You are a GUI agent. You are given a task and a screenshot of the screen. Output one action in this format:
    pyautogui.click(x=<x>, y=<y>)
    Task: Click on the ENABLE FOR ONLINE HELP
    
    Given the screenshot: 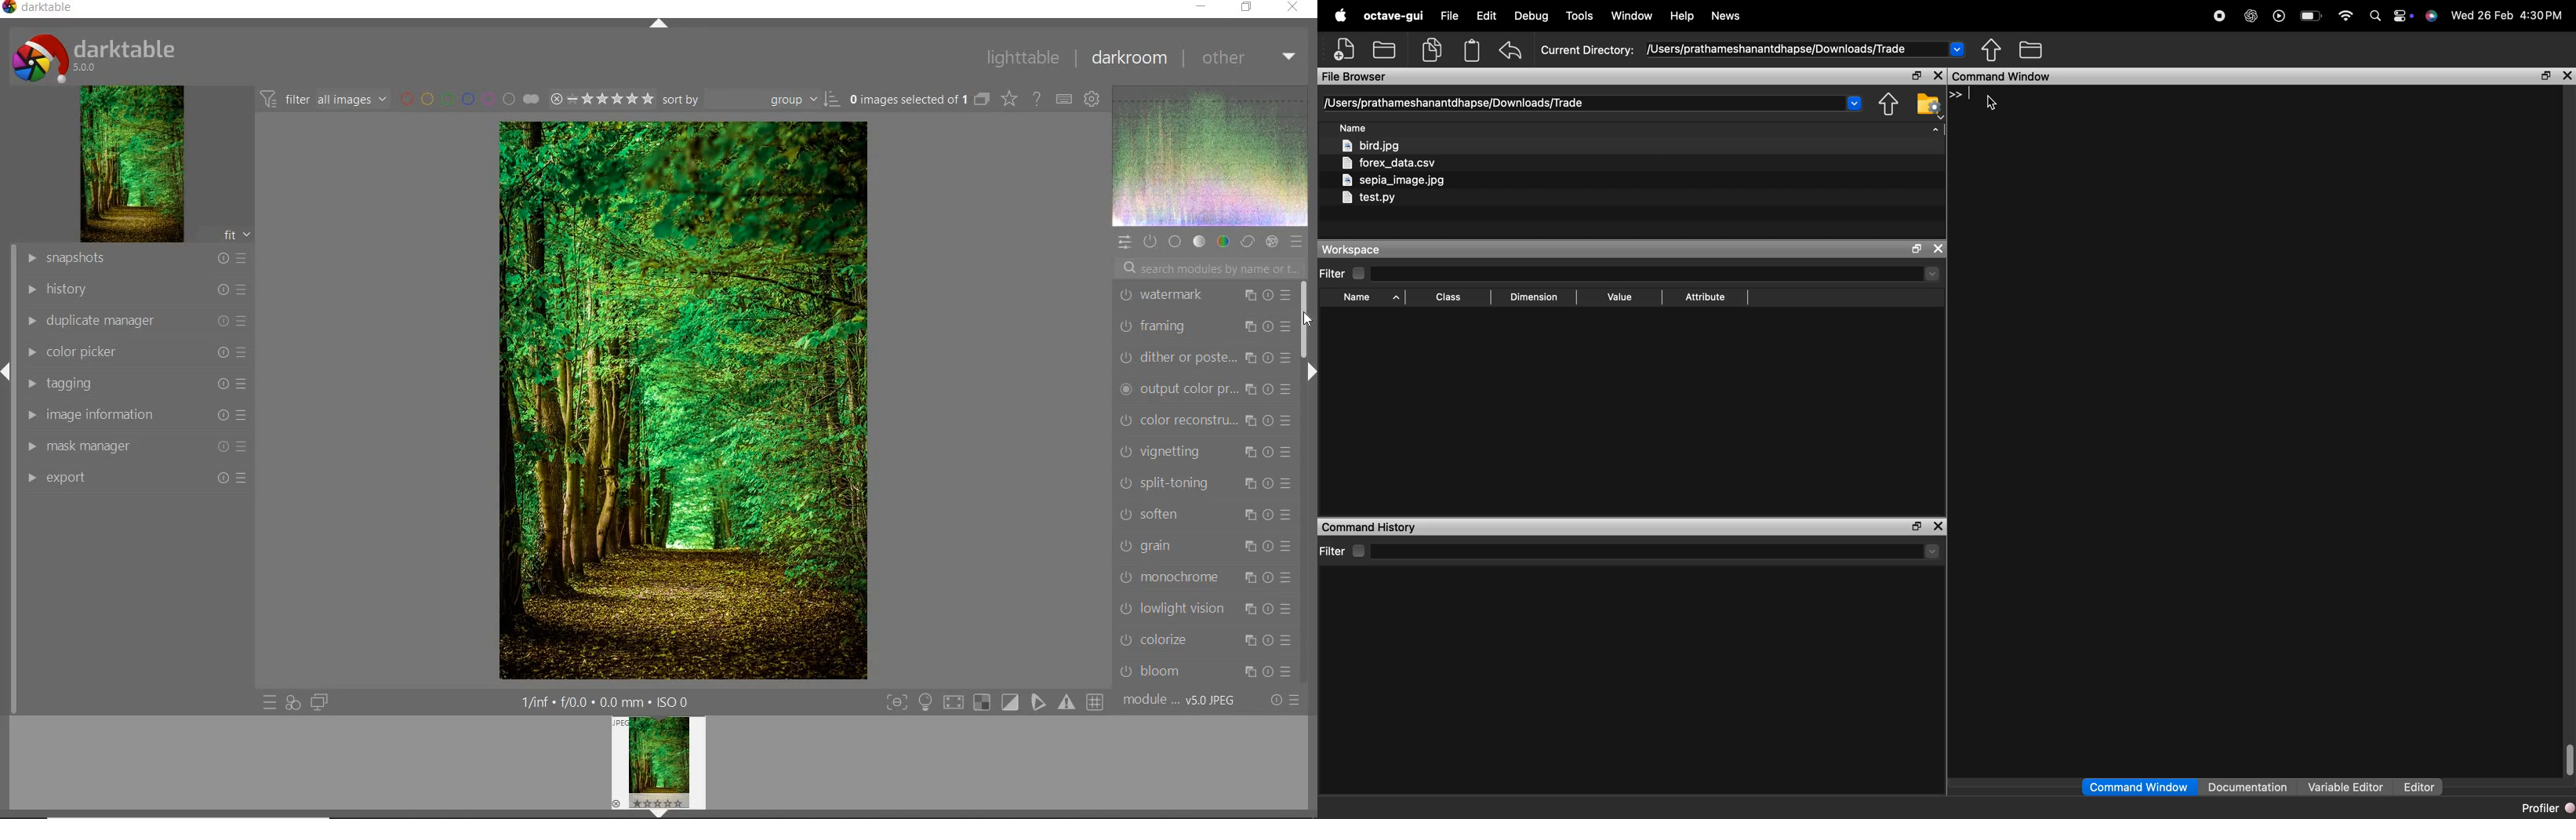 What is the action you would take?
    pyautogui.click(x=1036, y=99)
    